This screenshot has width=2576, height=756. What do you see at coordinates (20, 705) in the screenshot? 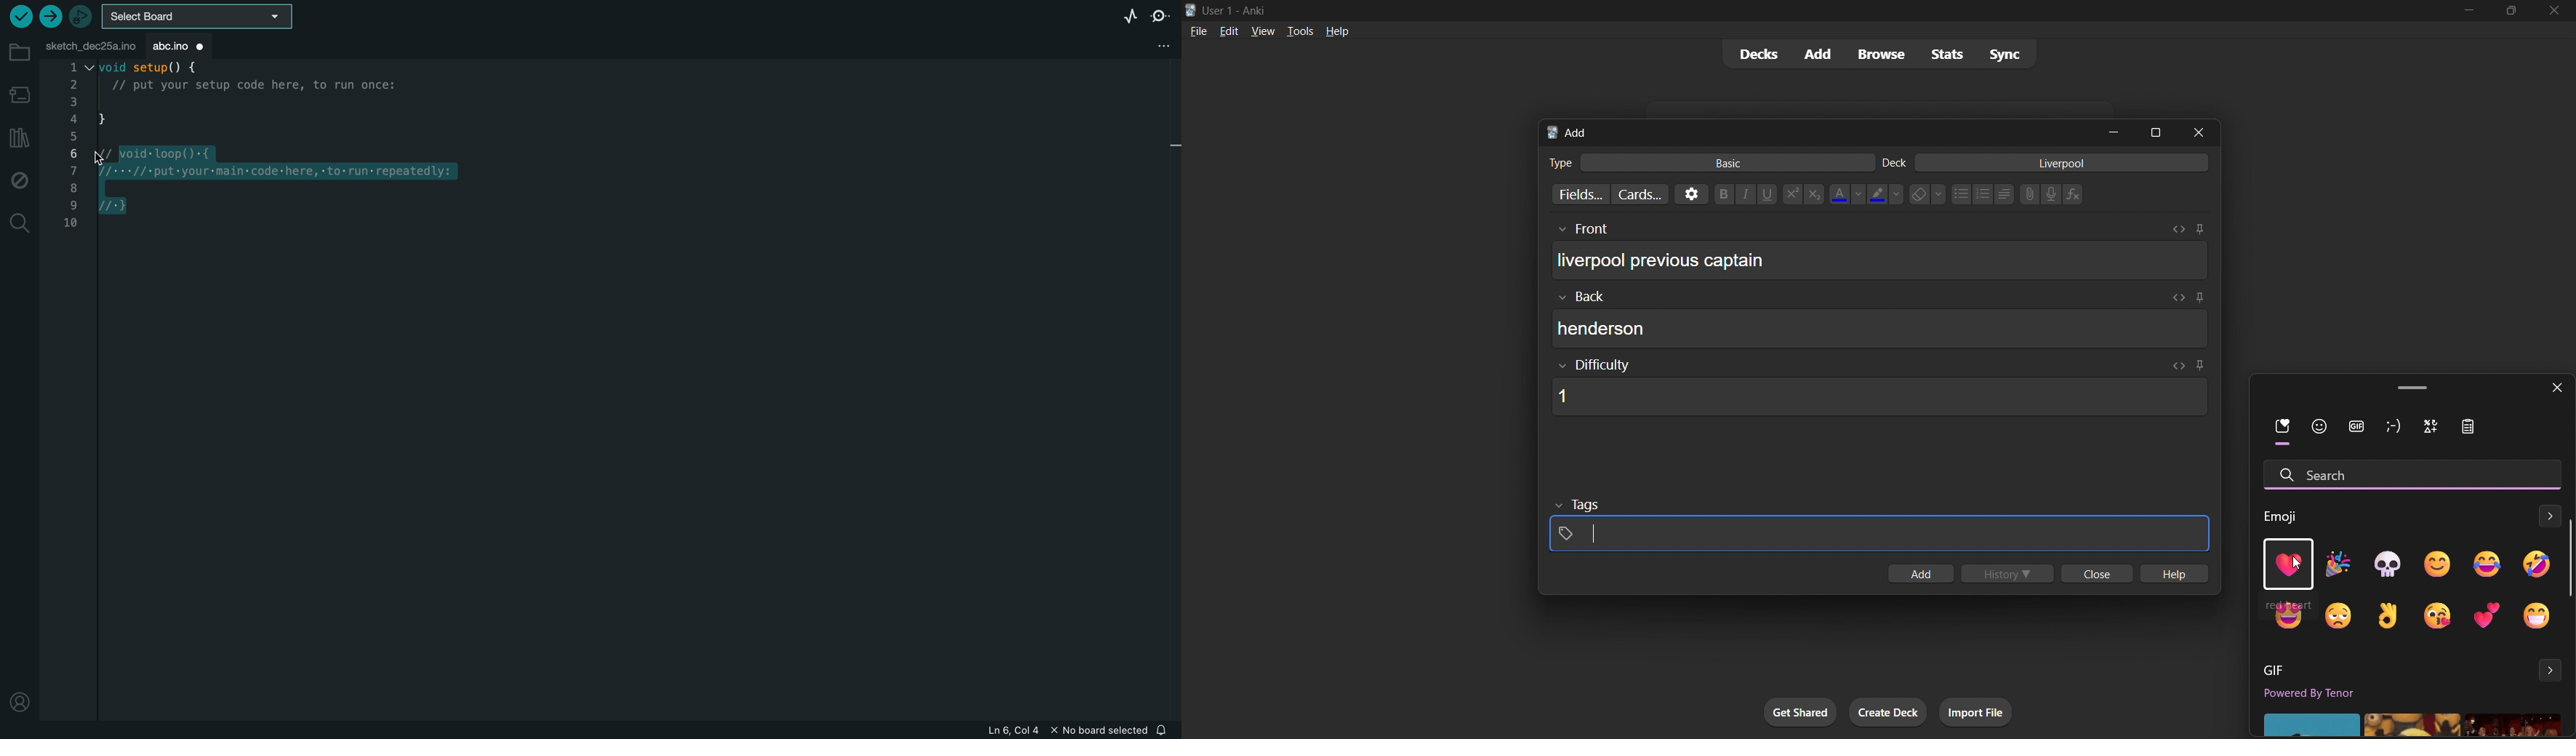
I see `profile` at bounding box center [20, 705].